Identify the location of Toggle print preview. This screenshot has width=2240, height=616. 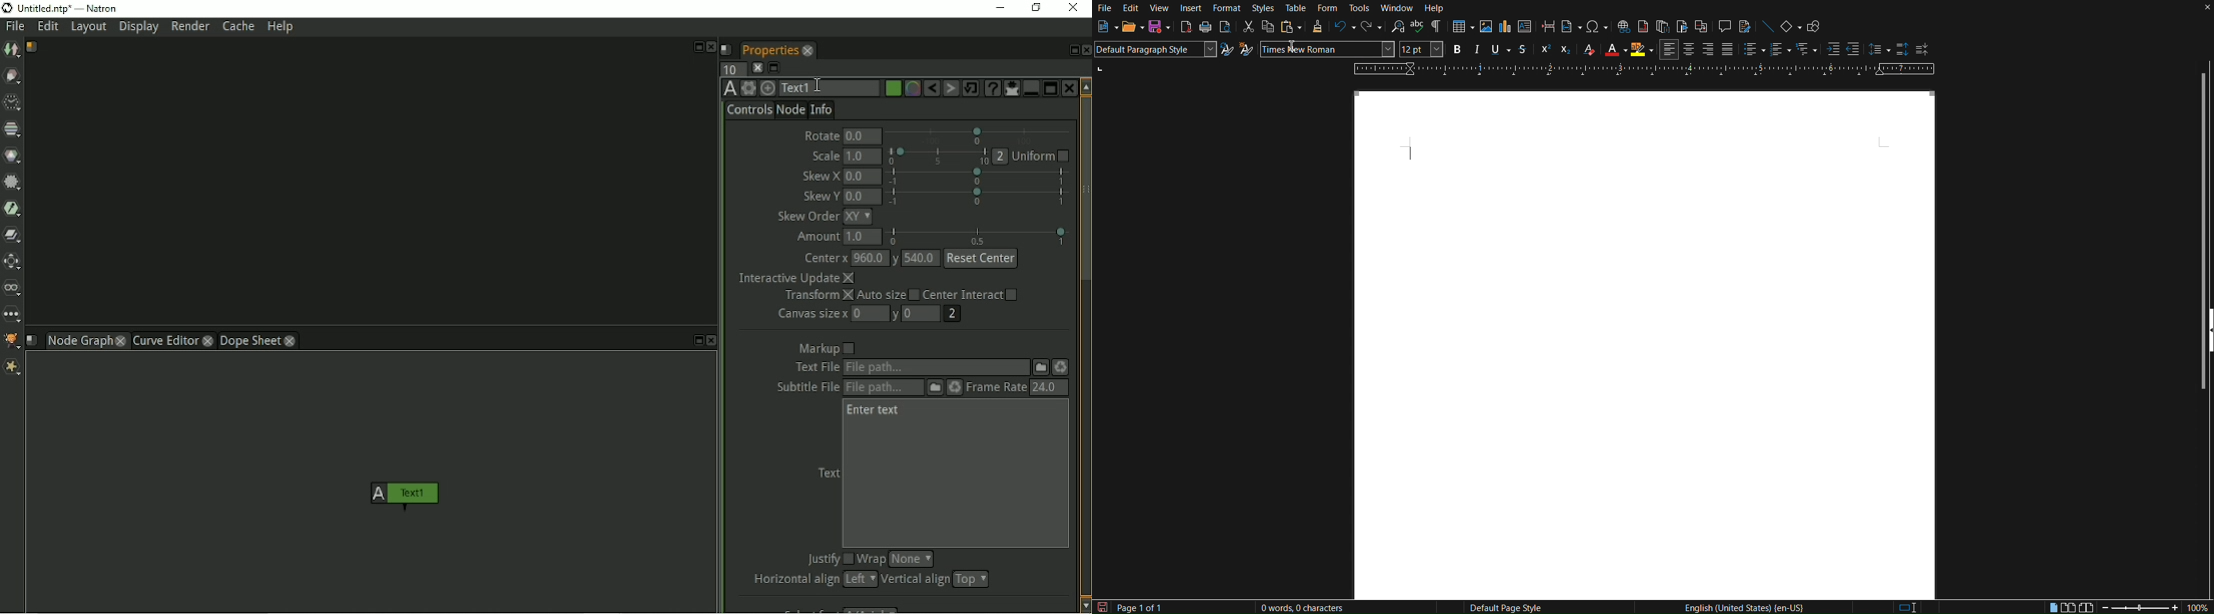
(1225, 28).